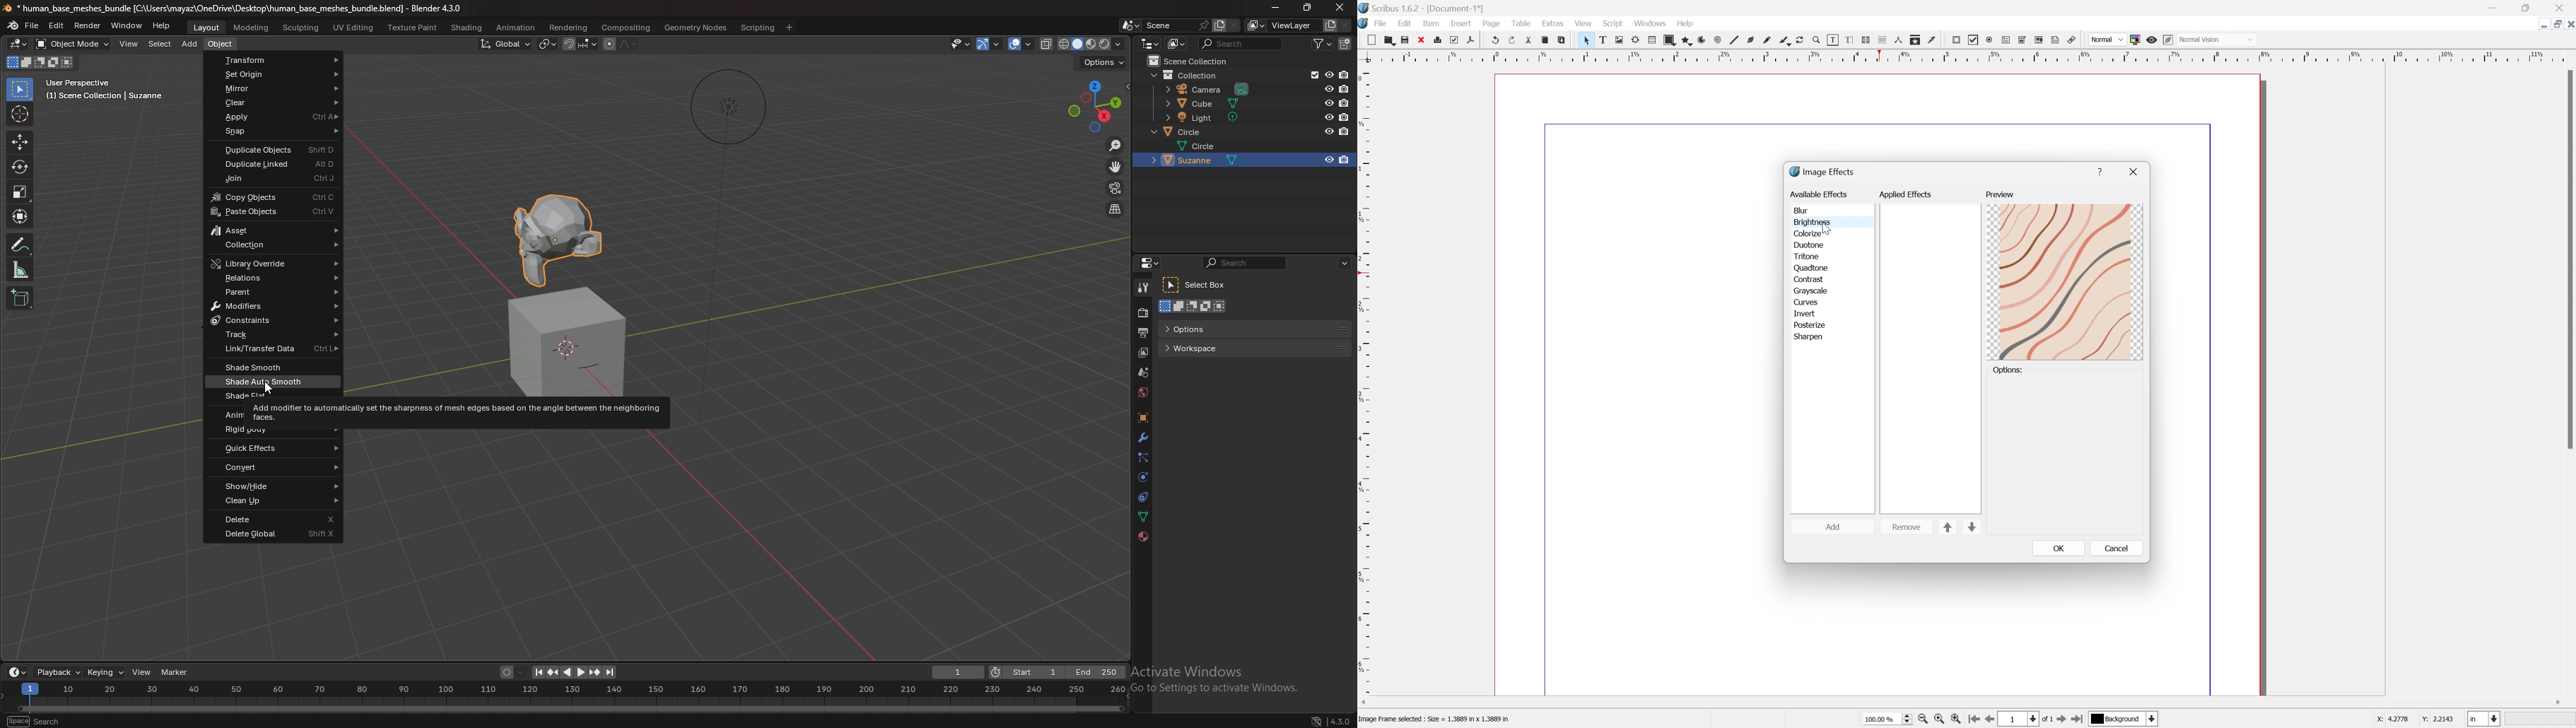 This screenshot has width=2576, height=728. I want to click on snap, so click(274, 131).